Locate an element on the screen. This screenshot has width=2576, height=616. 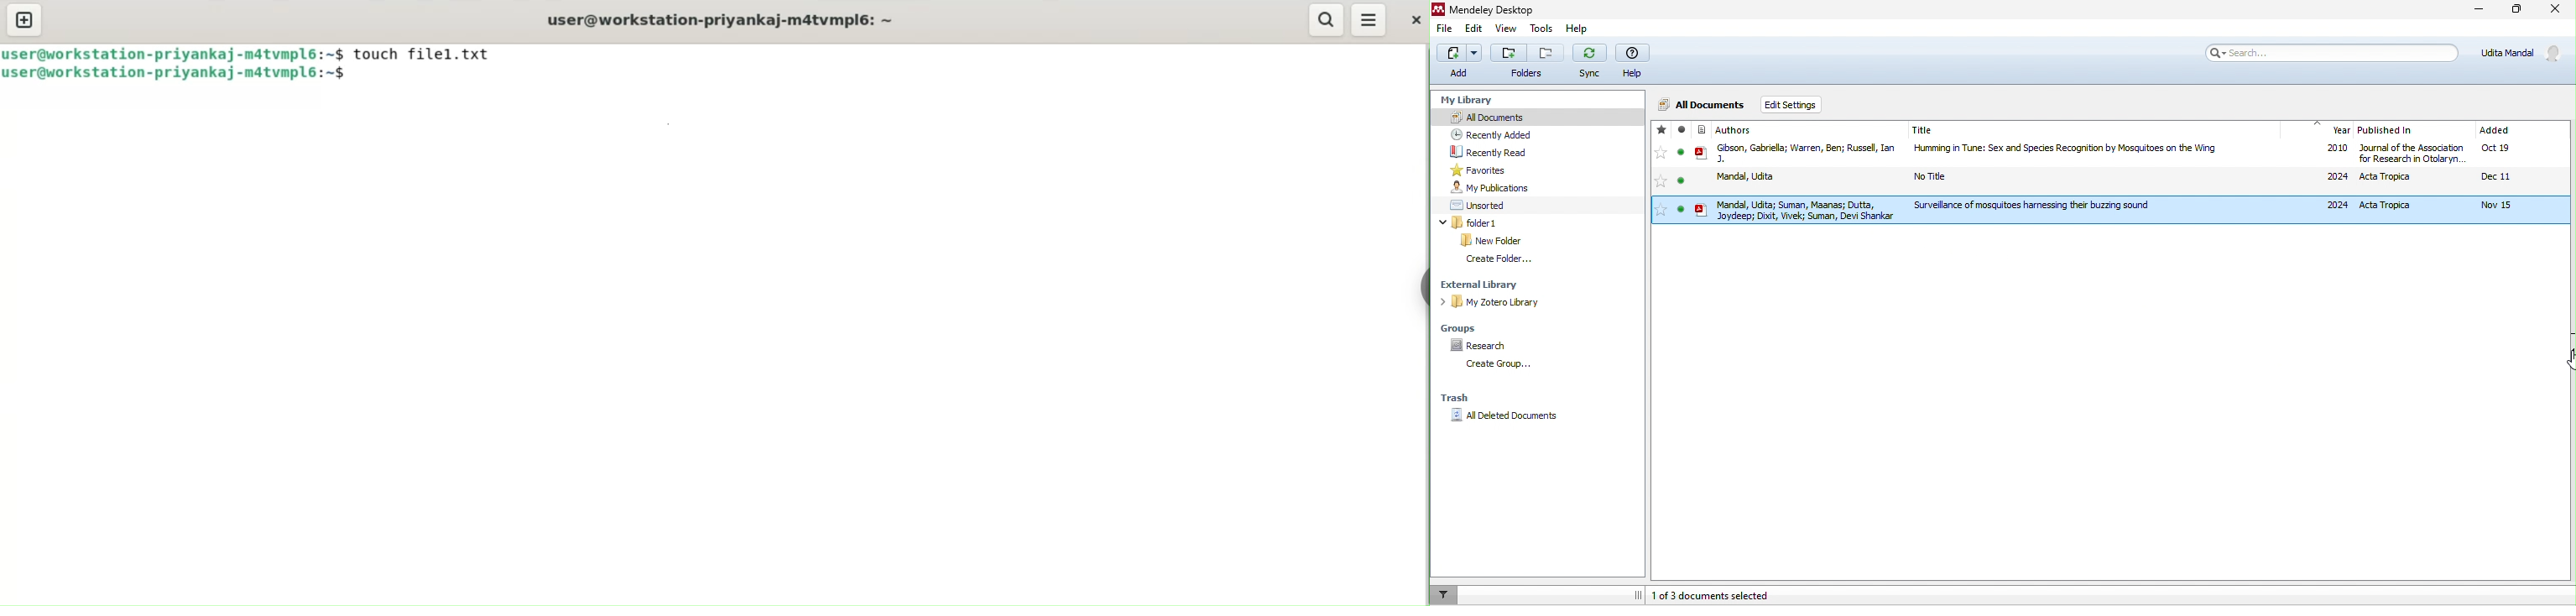
file is located at coordinates (1447, 29).